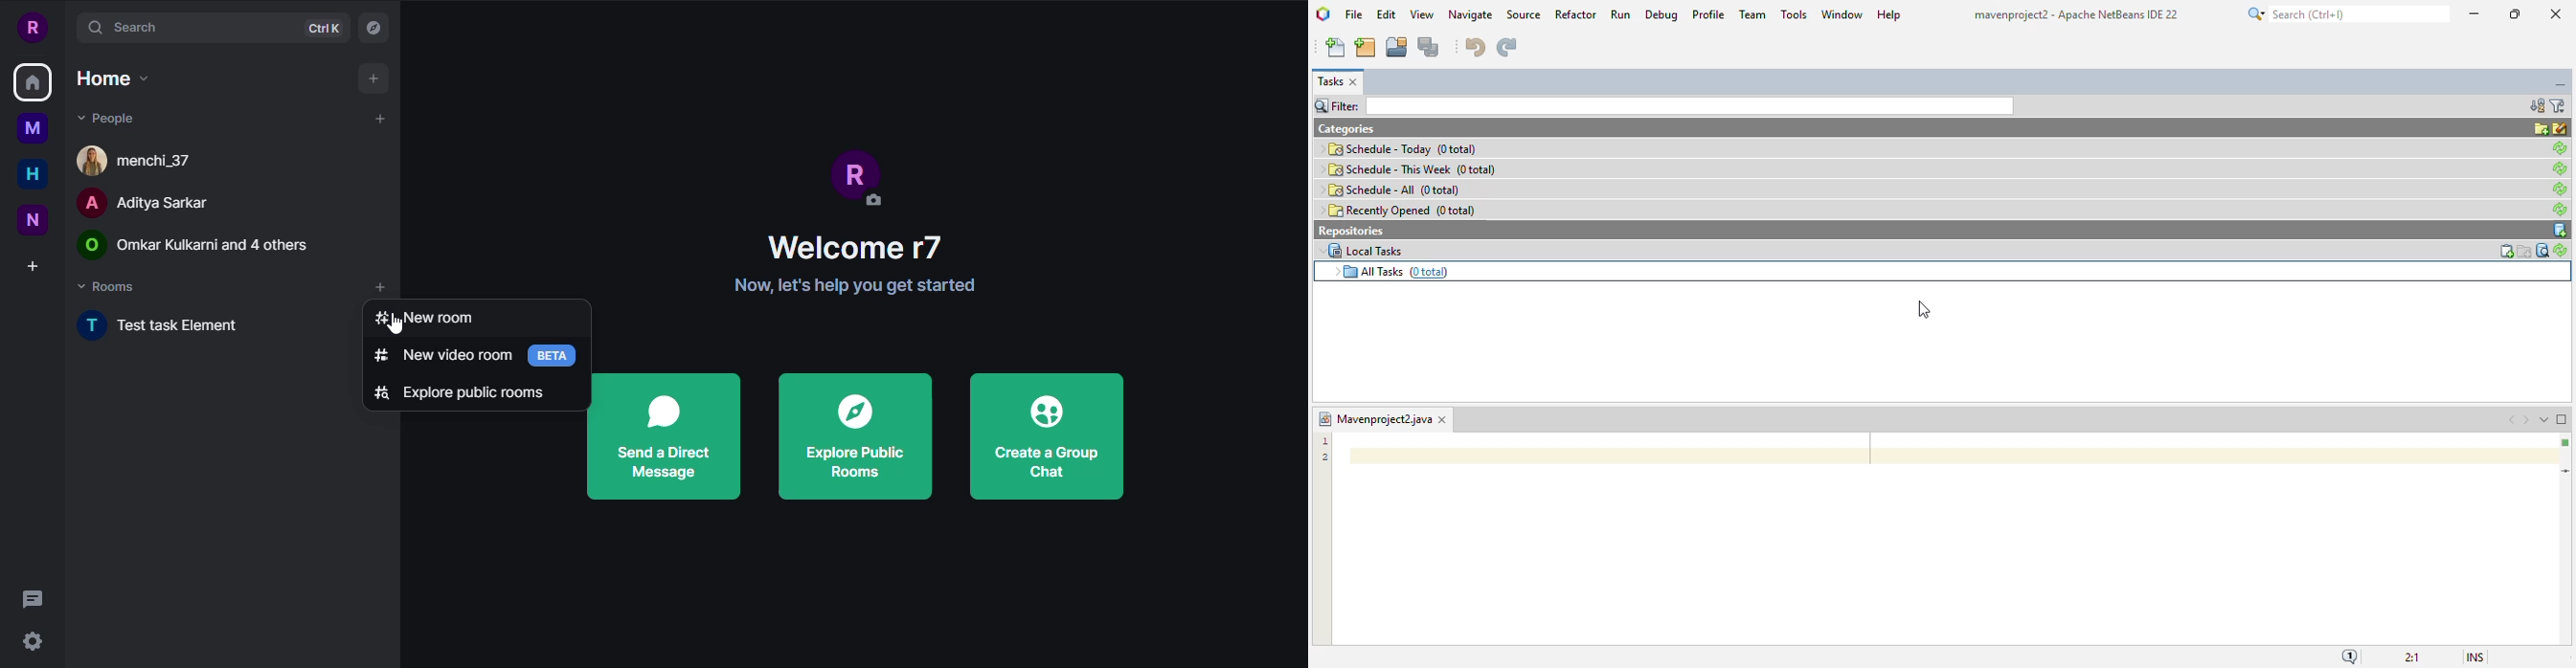  Describe the element at coordinates (34, 219) in the screenshot. I see `new` at that location.